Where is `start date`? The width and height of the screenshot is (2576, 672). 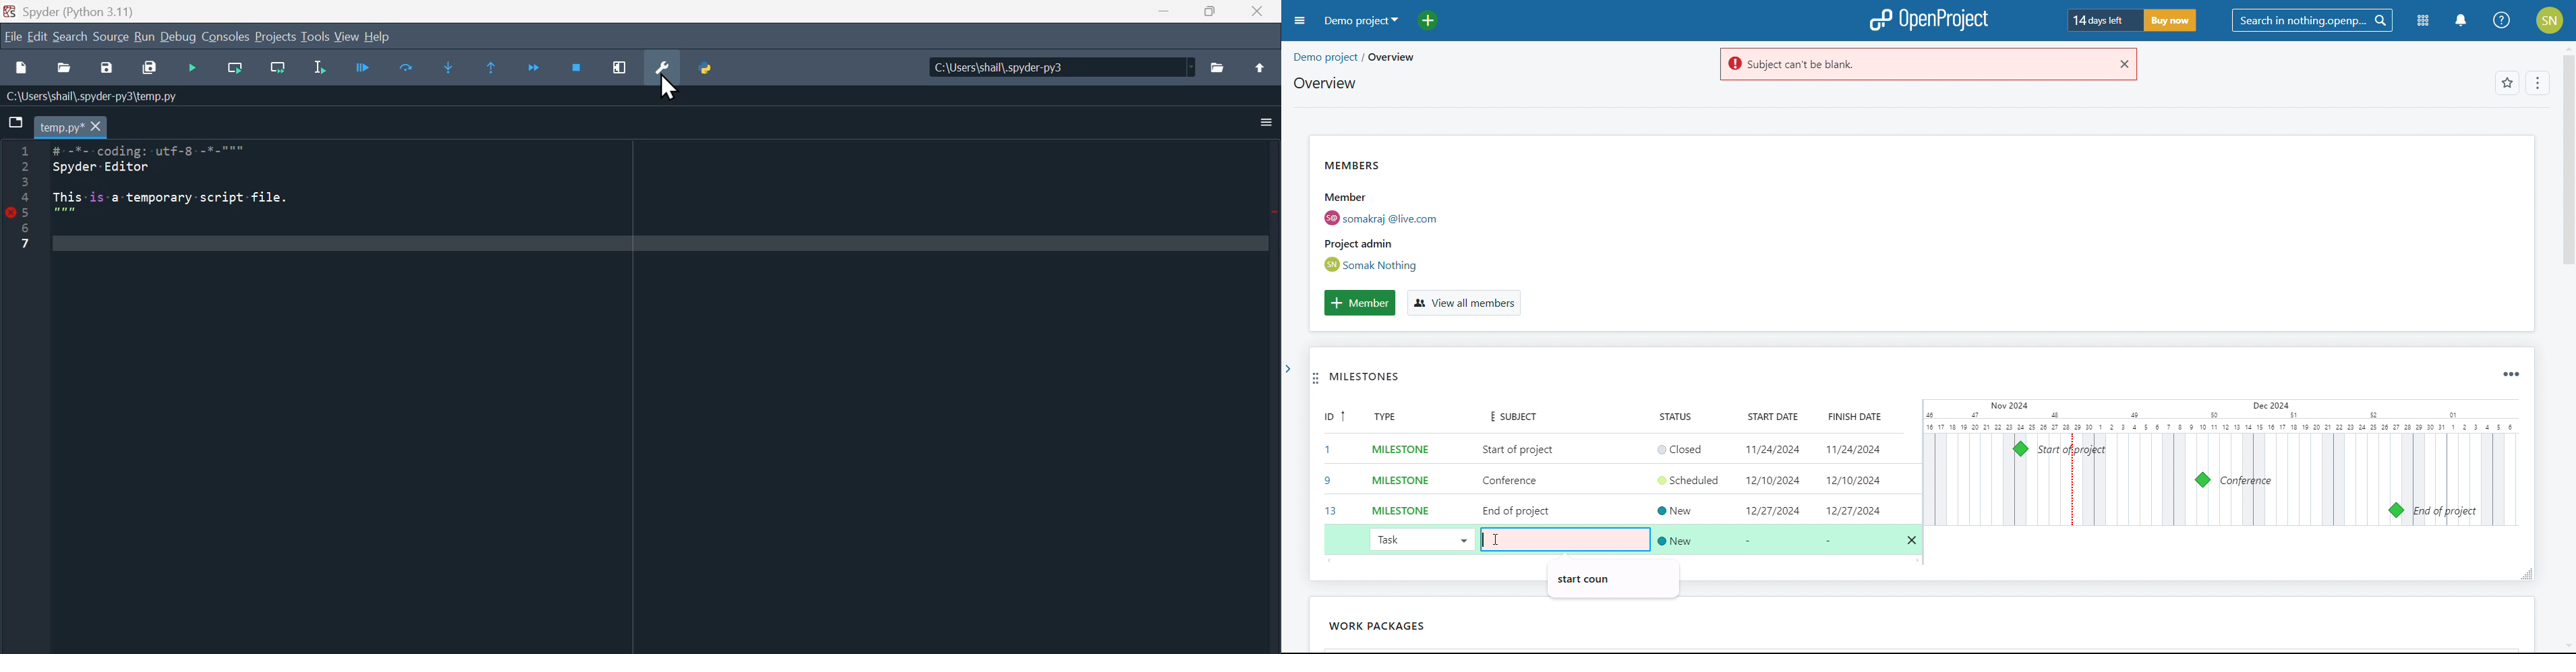
start date is located at coordinates (1769, 417).